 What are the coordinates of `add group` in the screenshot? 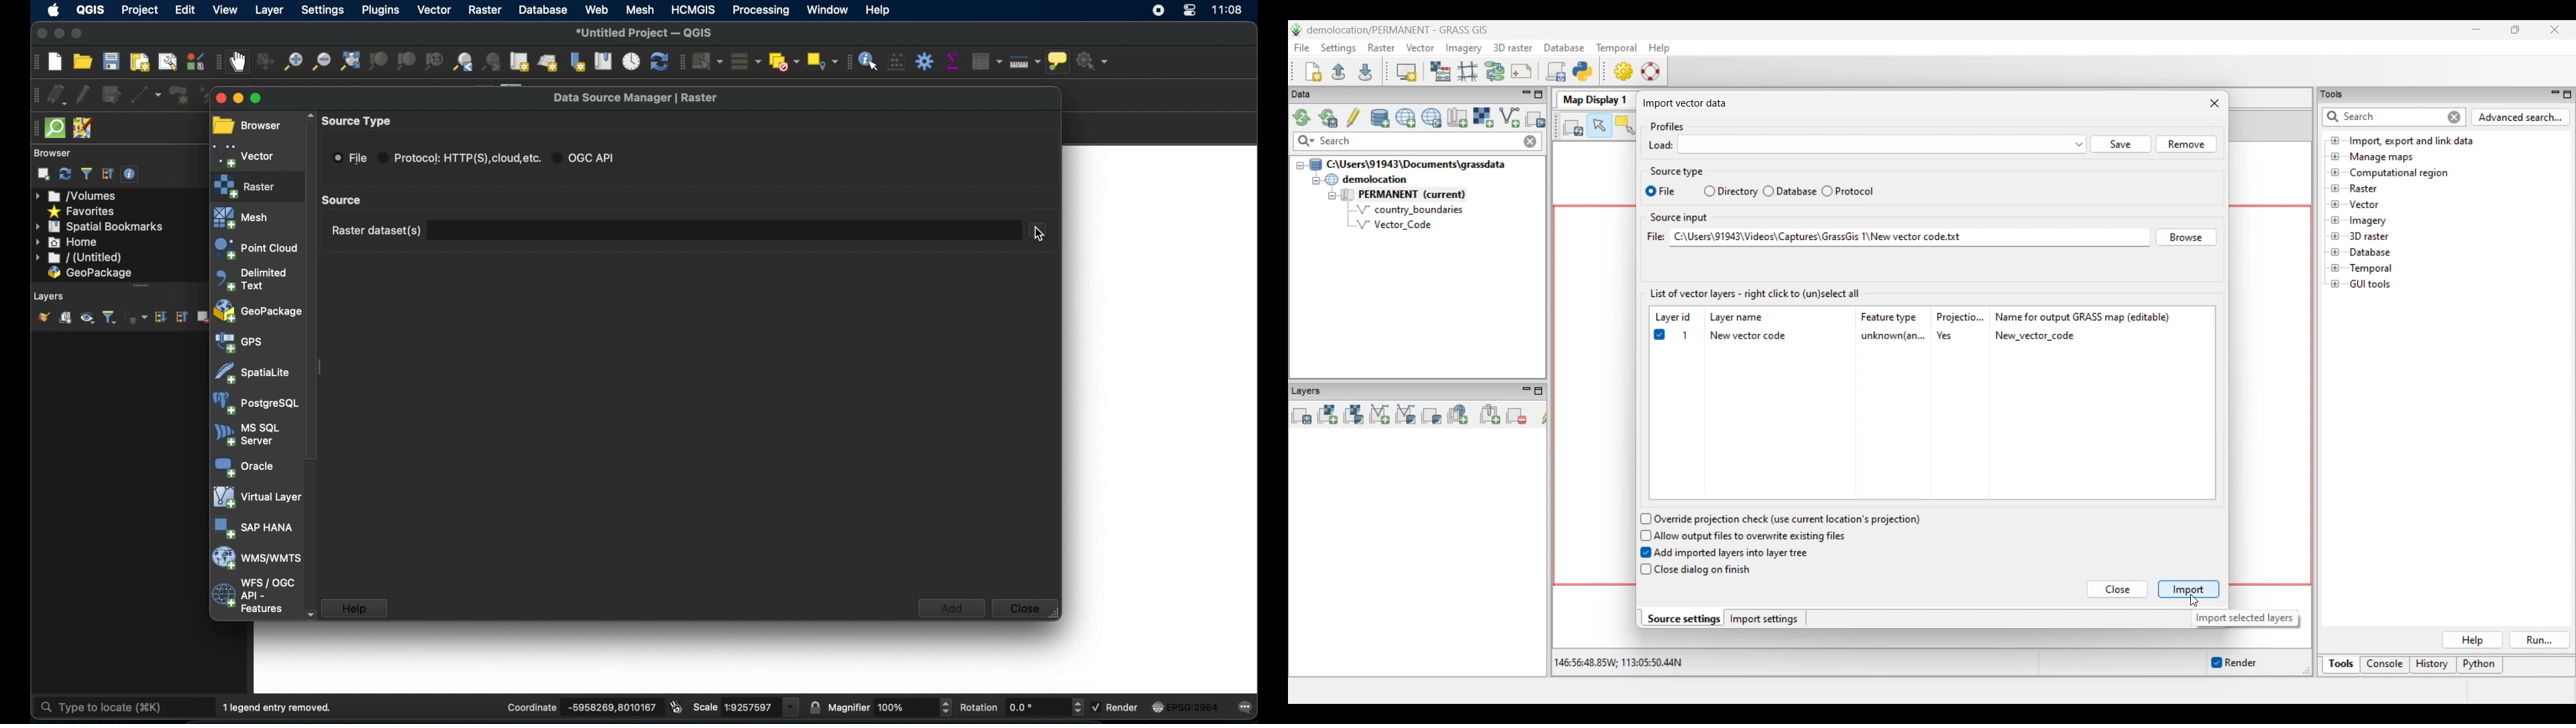 It's located at (66, 318).